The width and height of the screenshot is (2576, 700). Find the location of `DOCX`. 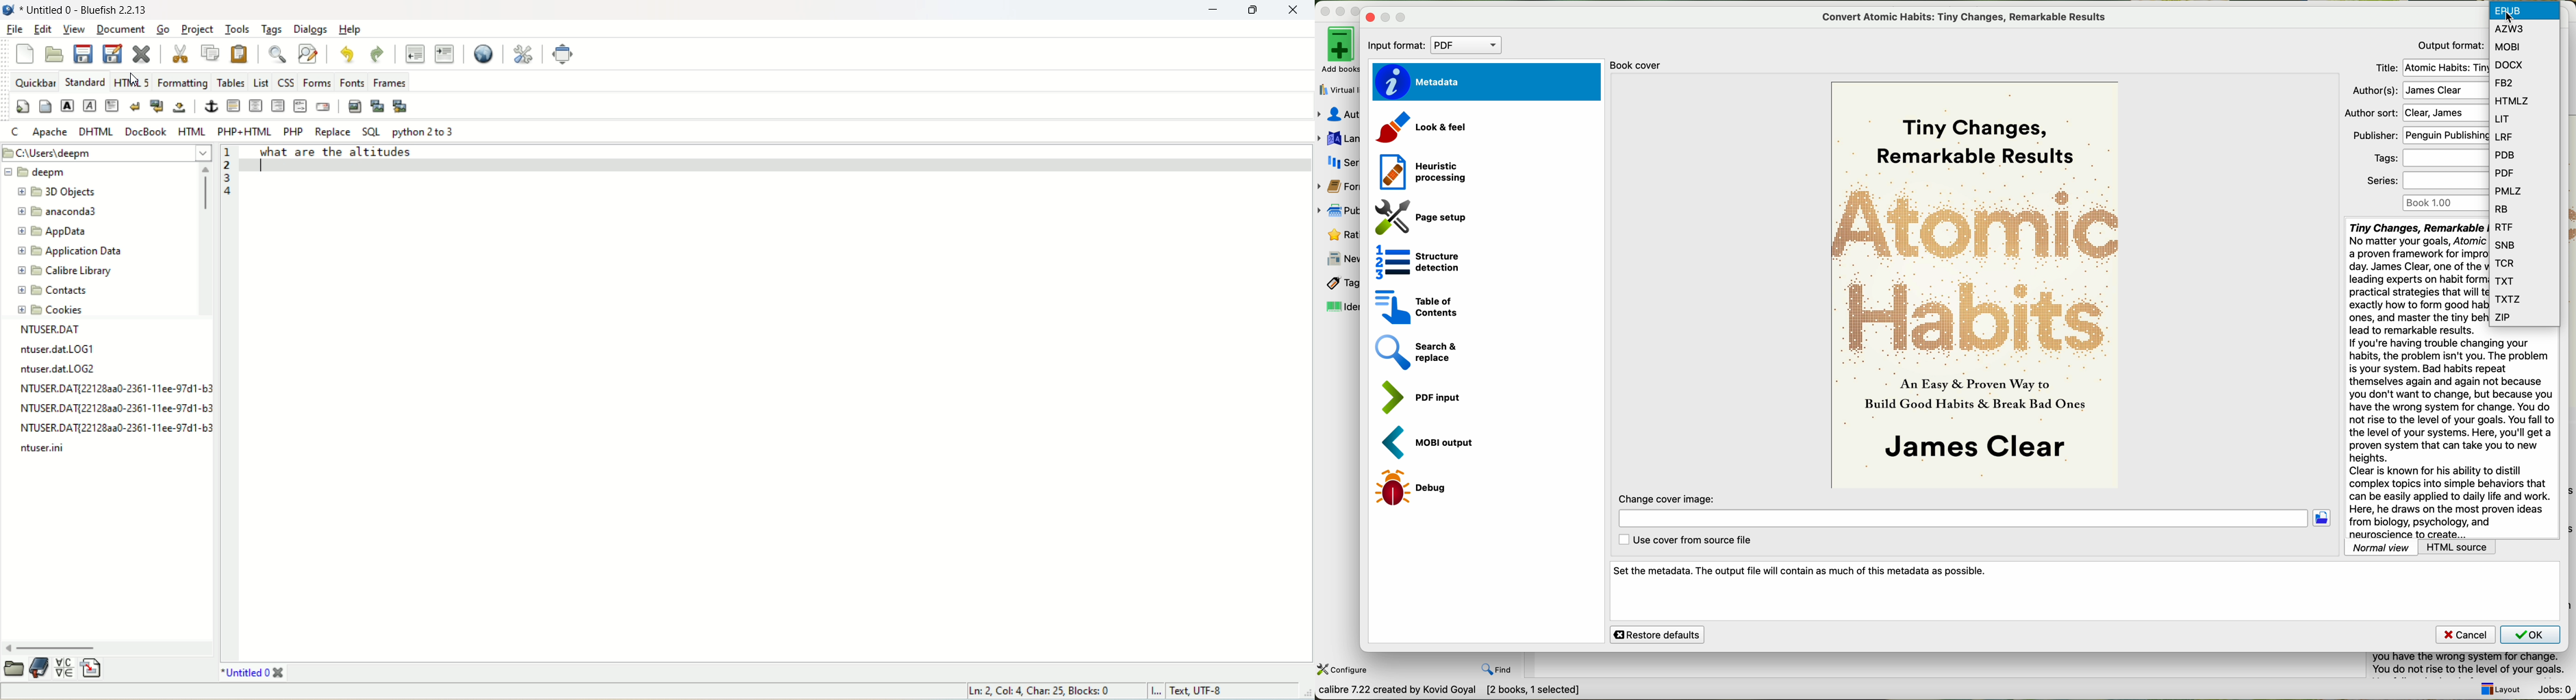

DOCX is located at coordinates (2525, 63).